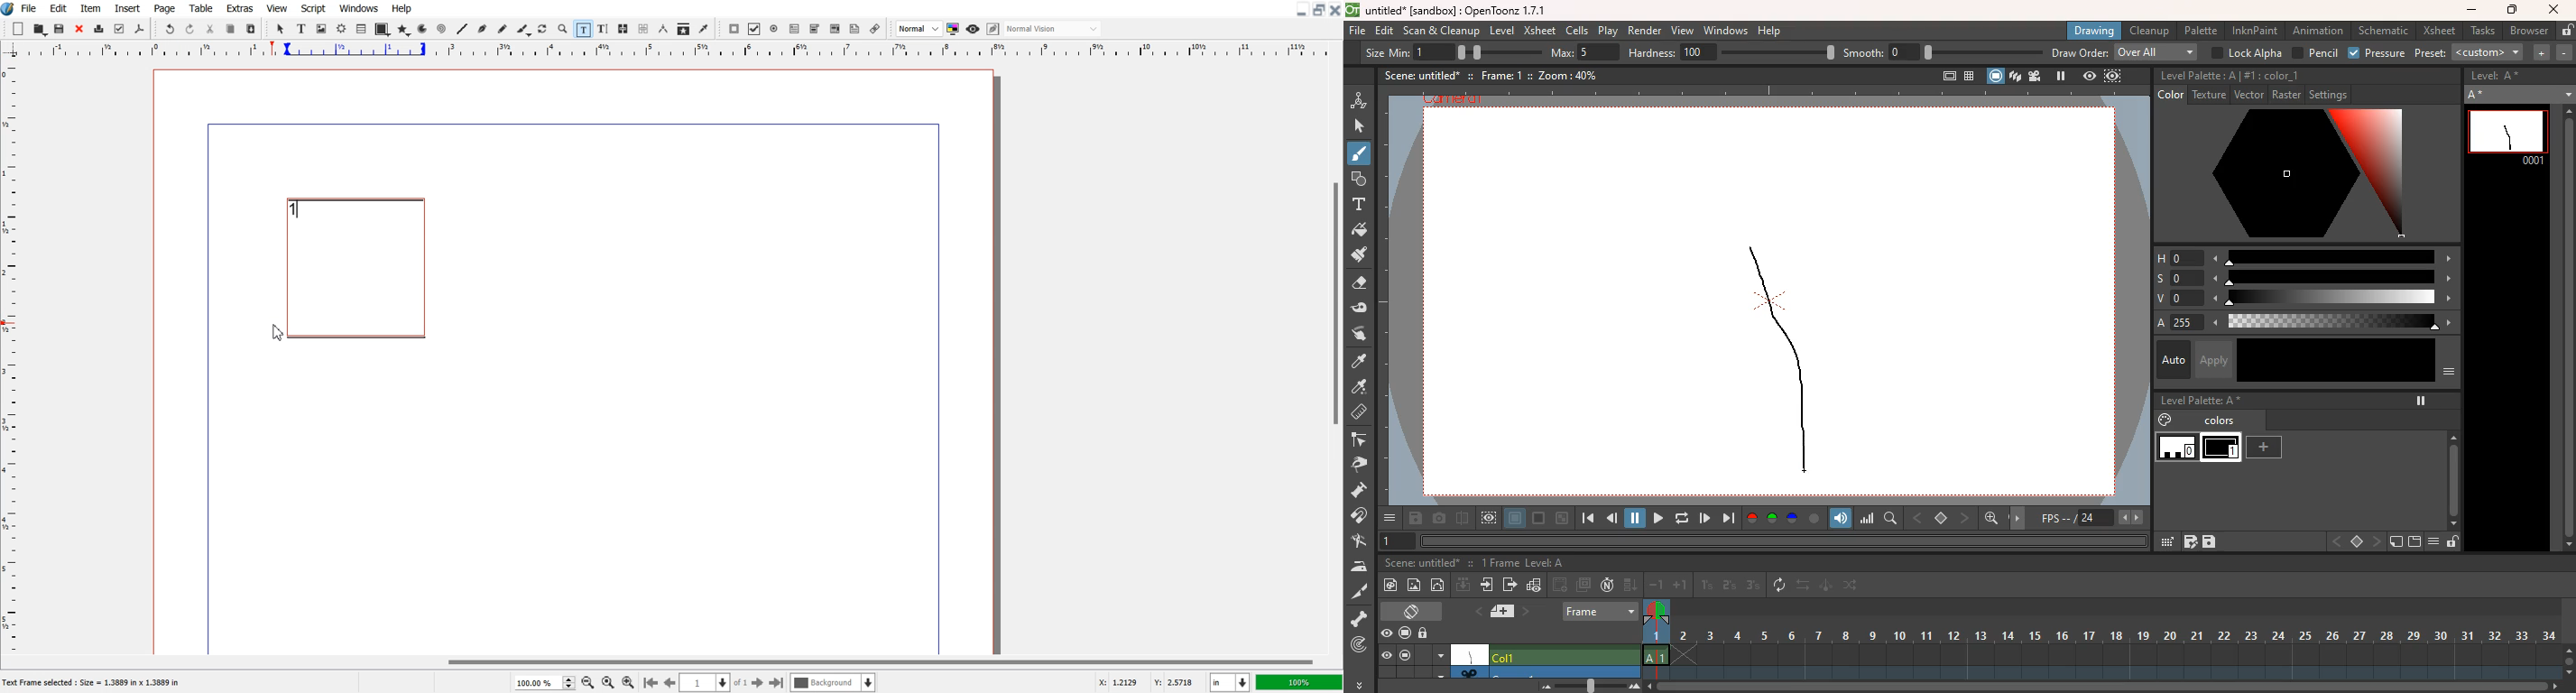  I want to click on Preflight verifier, so click(118, 29).